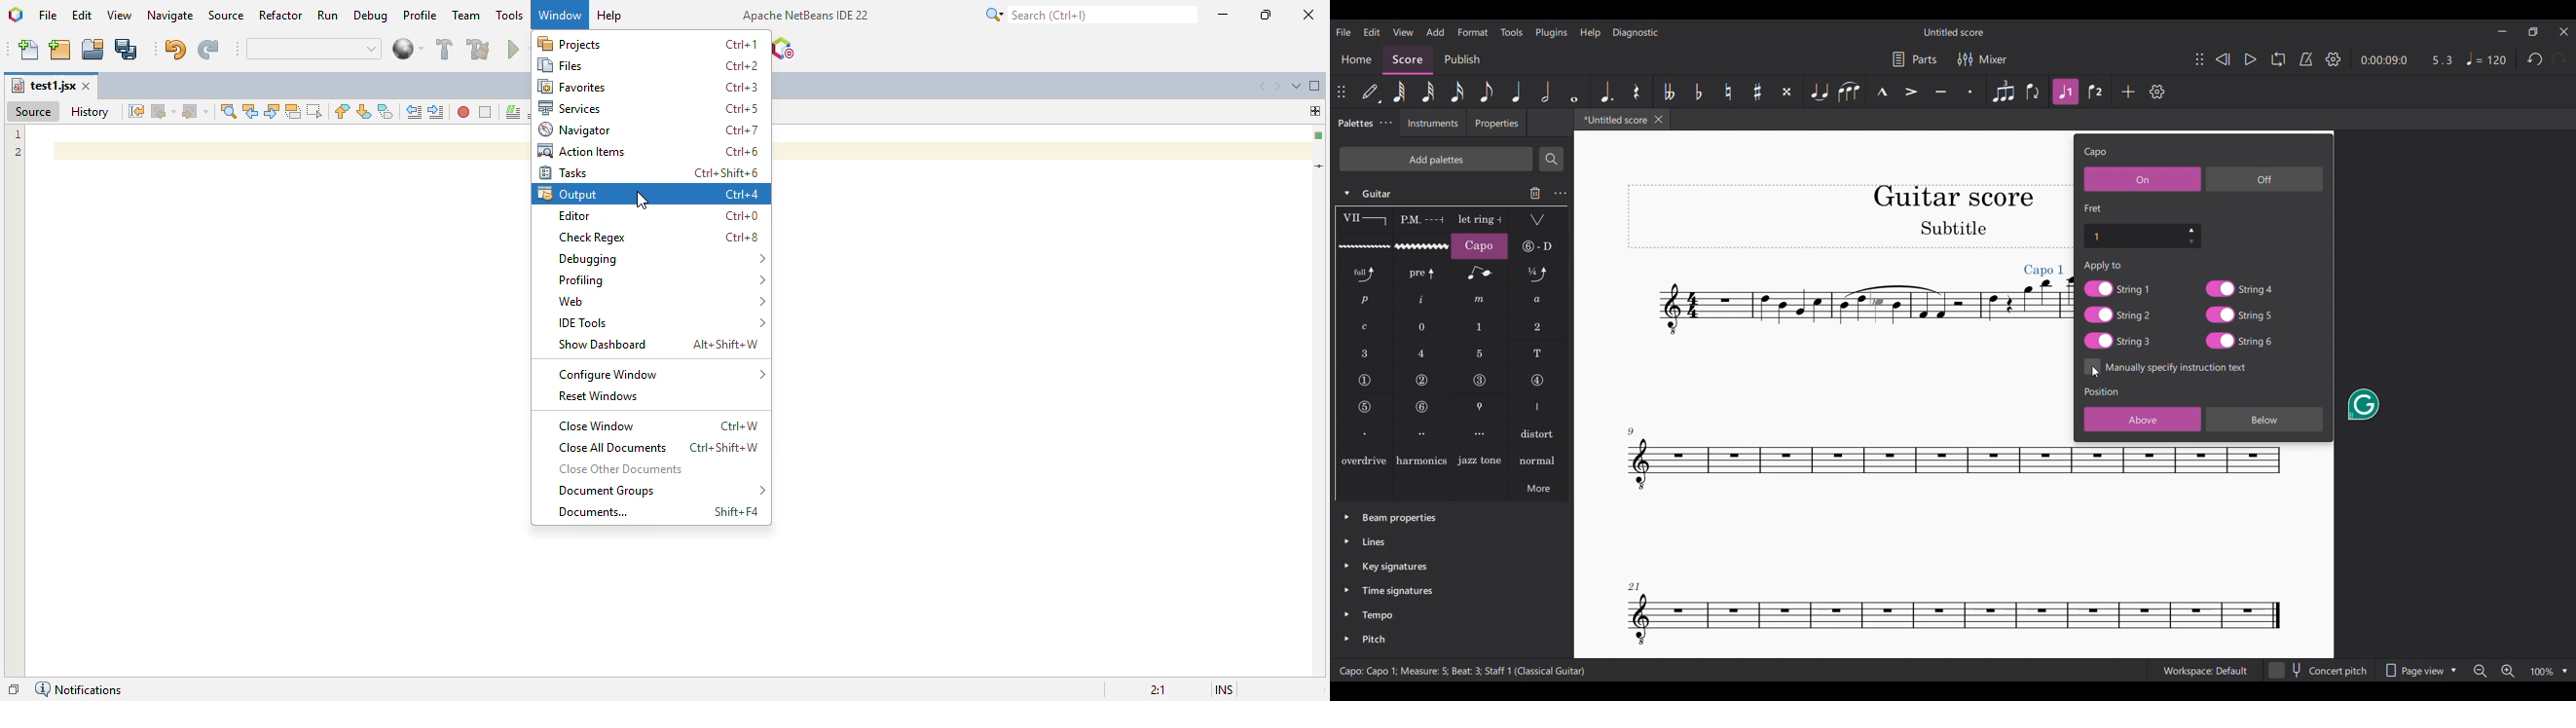 The width and height of the screenshot is (2576, 728). I want to click on Tuplet, so click(2002, 92).